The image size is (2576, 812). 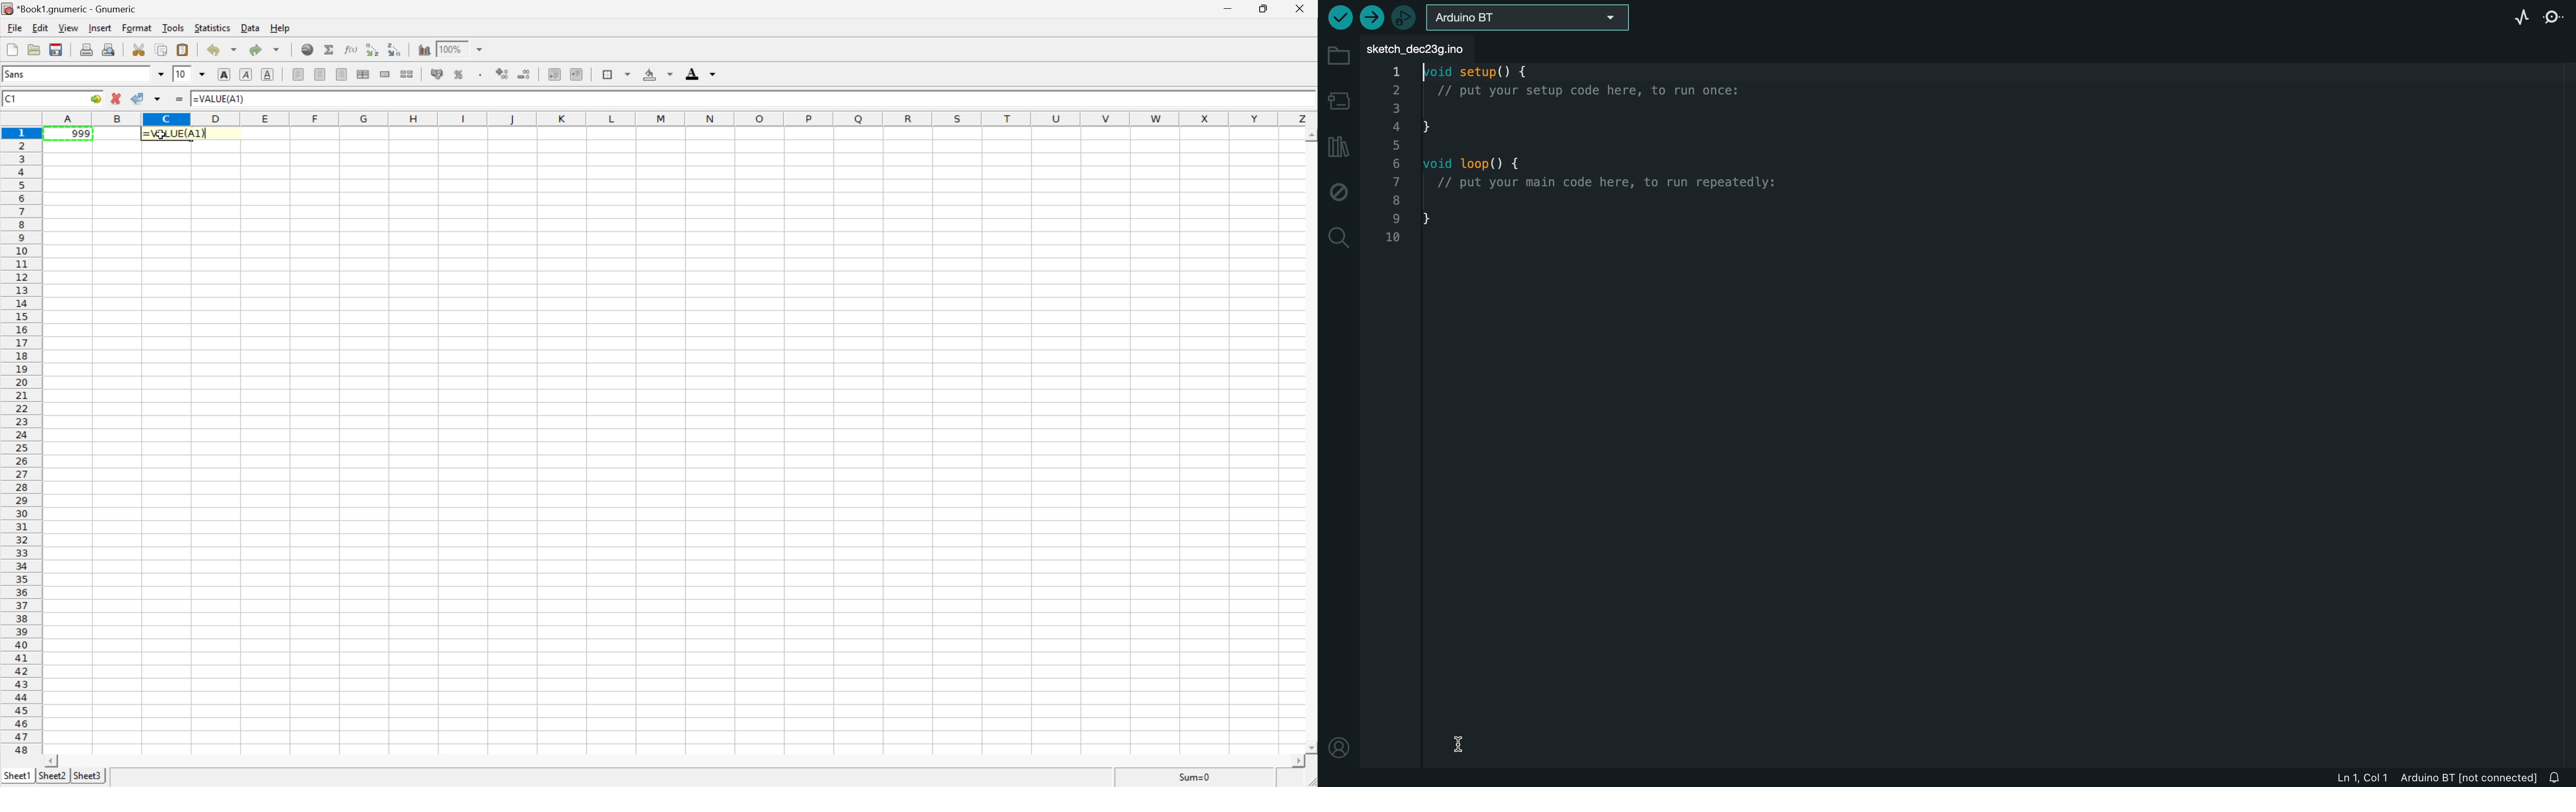 What do you see at coordinates (350, 50) in the screenshot?
I see `edit function in current cell` at bounding box center [350, 50].